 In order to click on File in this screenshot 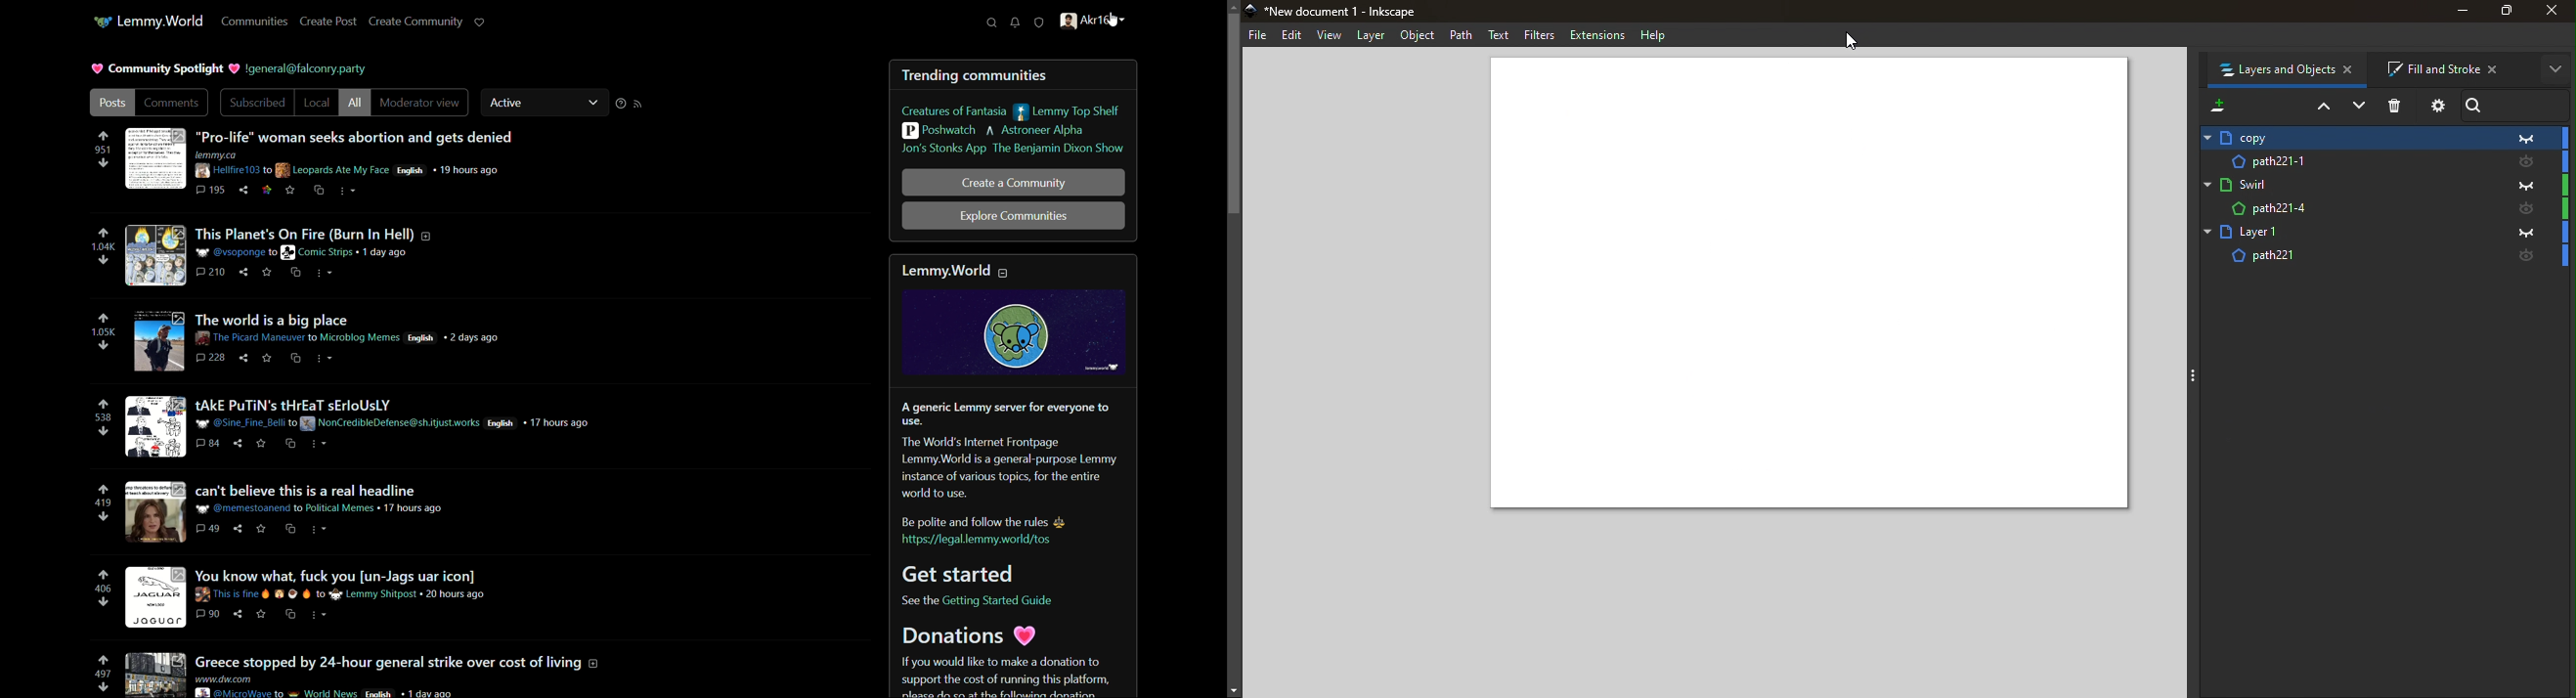, I will do `click(1258, 35)`.